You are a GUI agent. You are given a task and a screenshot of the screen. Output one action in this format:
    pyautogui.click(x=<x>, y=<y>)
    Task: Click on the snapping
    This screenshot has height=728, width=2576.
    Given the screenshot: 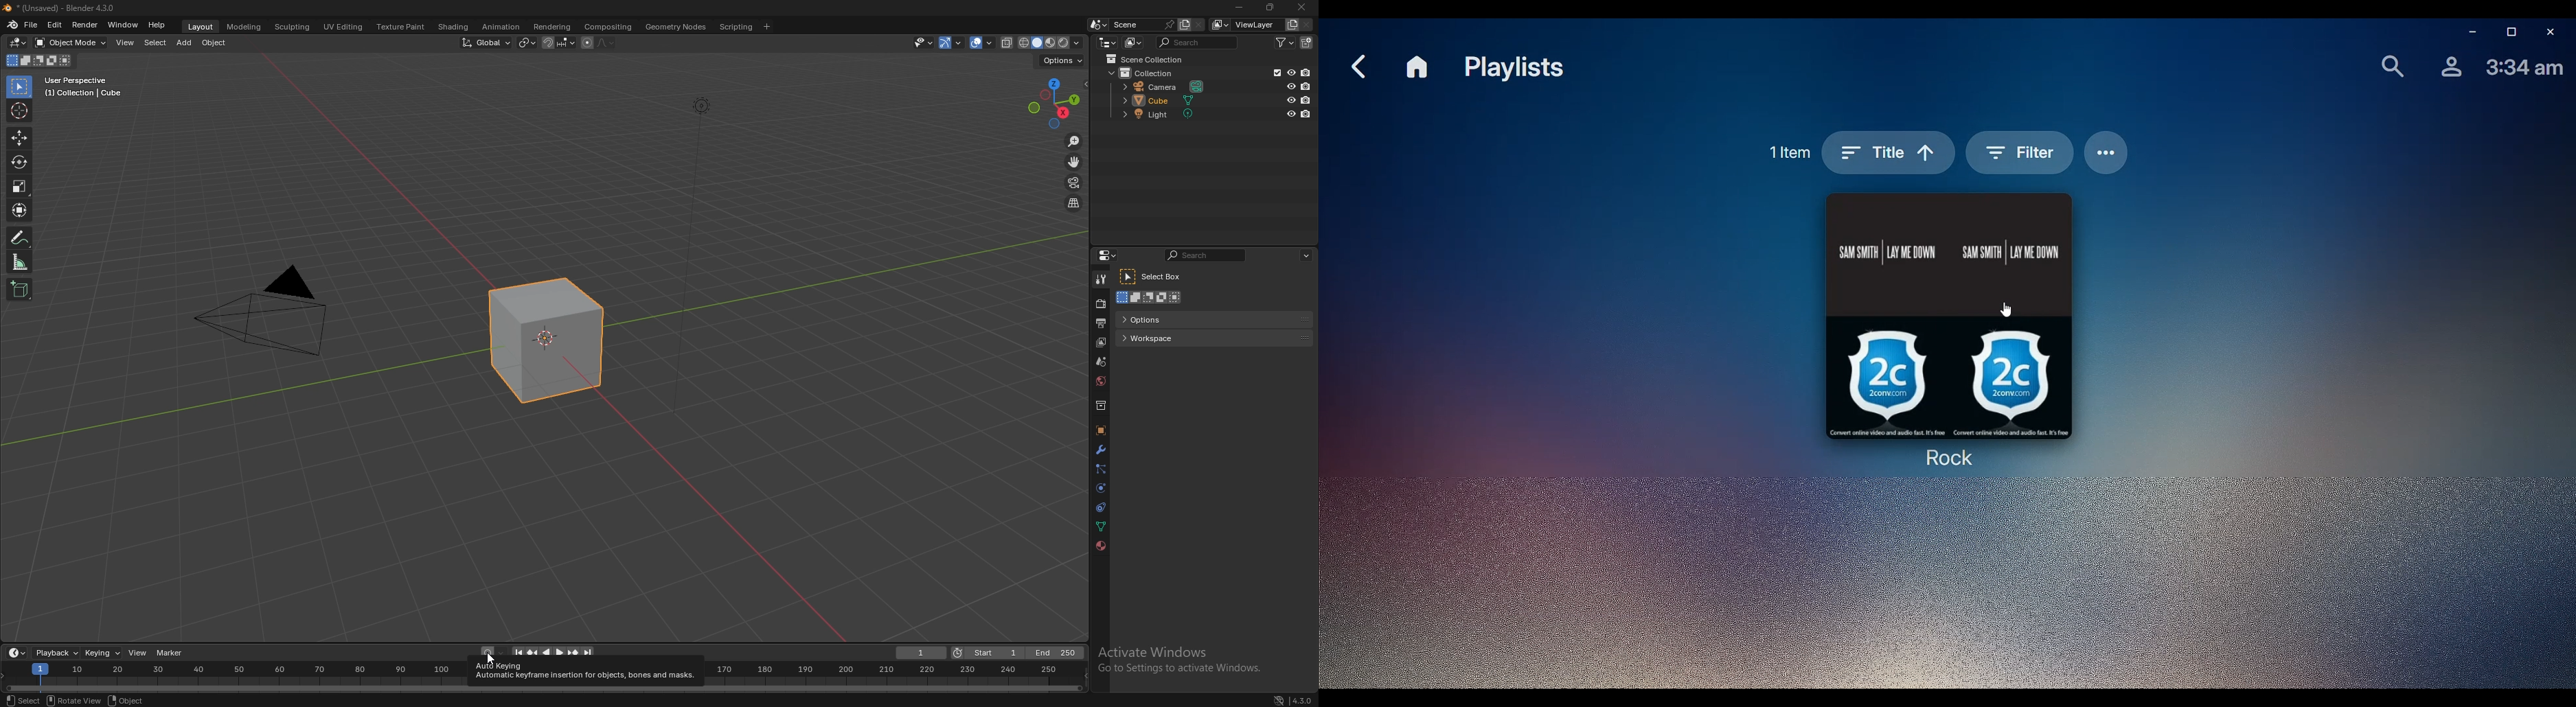 What is the action you would take?
    pyautogui.click(x=559, y=43)
    